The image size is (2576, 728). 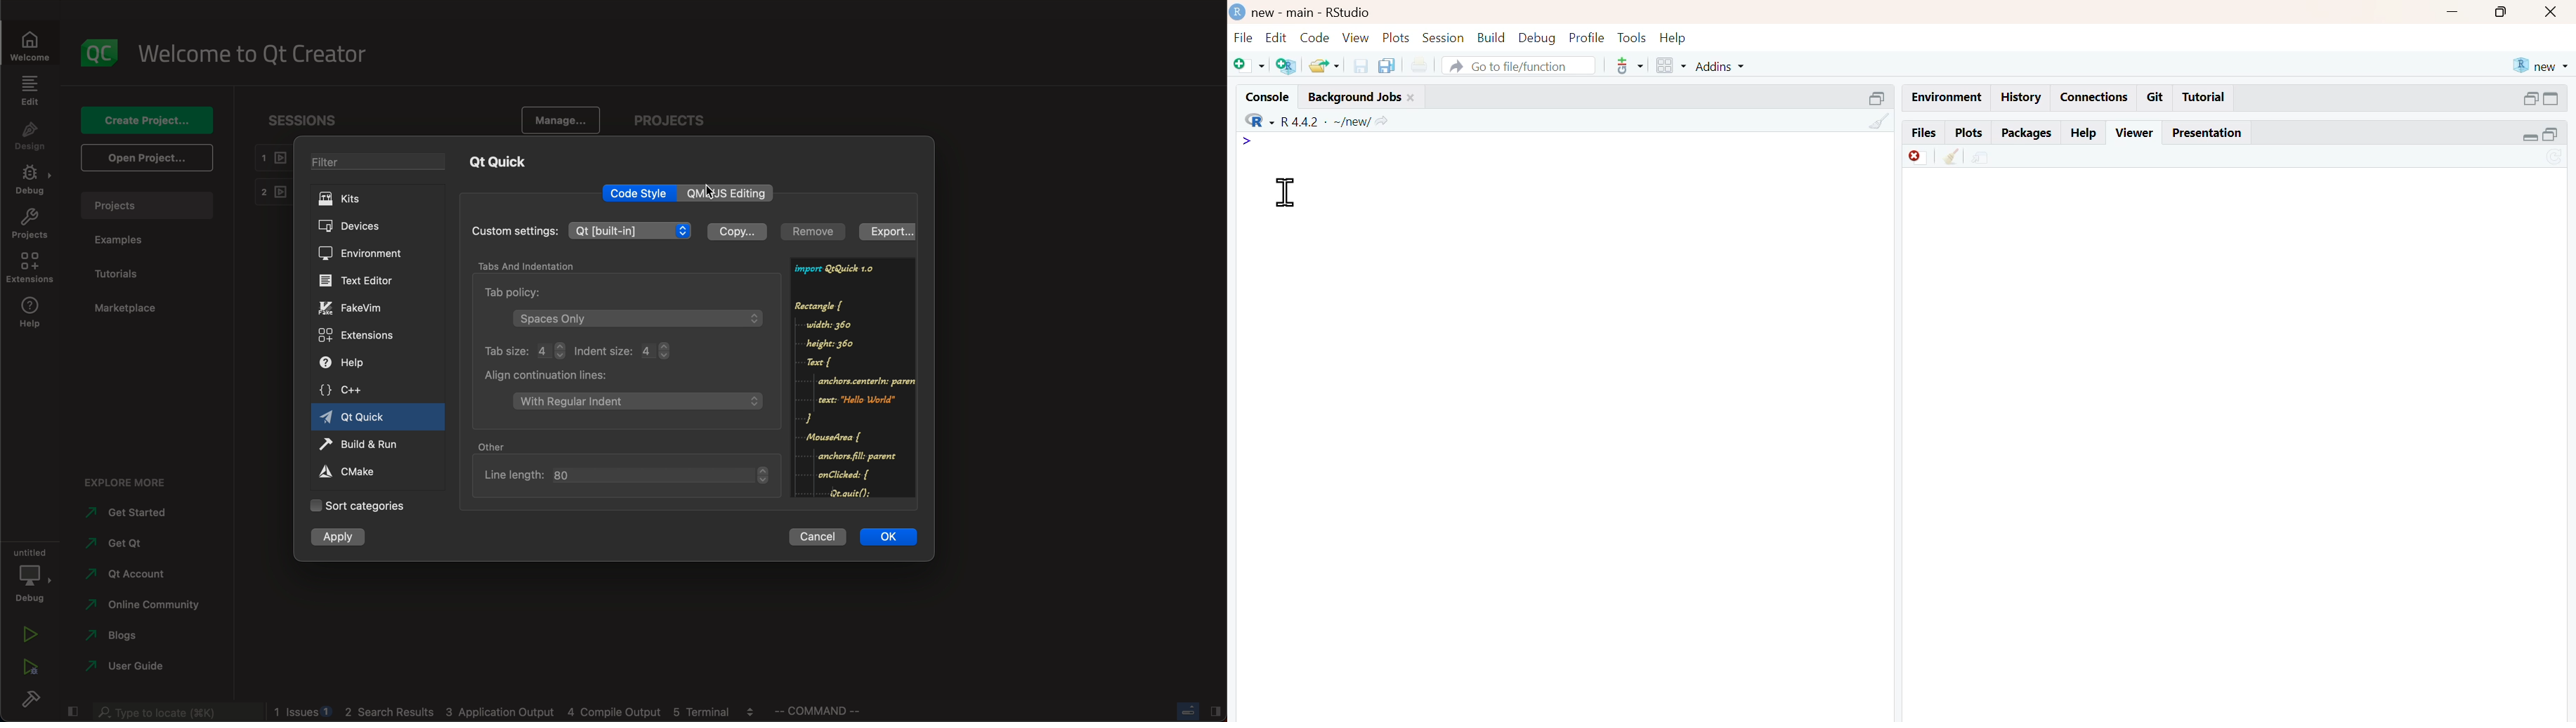 What do you see at coordinates (1411, 98) in the screenshot?
I see `close` at bounding box center [1411, 98].